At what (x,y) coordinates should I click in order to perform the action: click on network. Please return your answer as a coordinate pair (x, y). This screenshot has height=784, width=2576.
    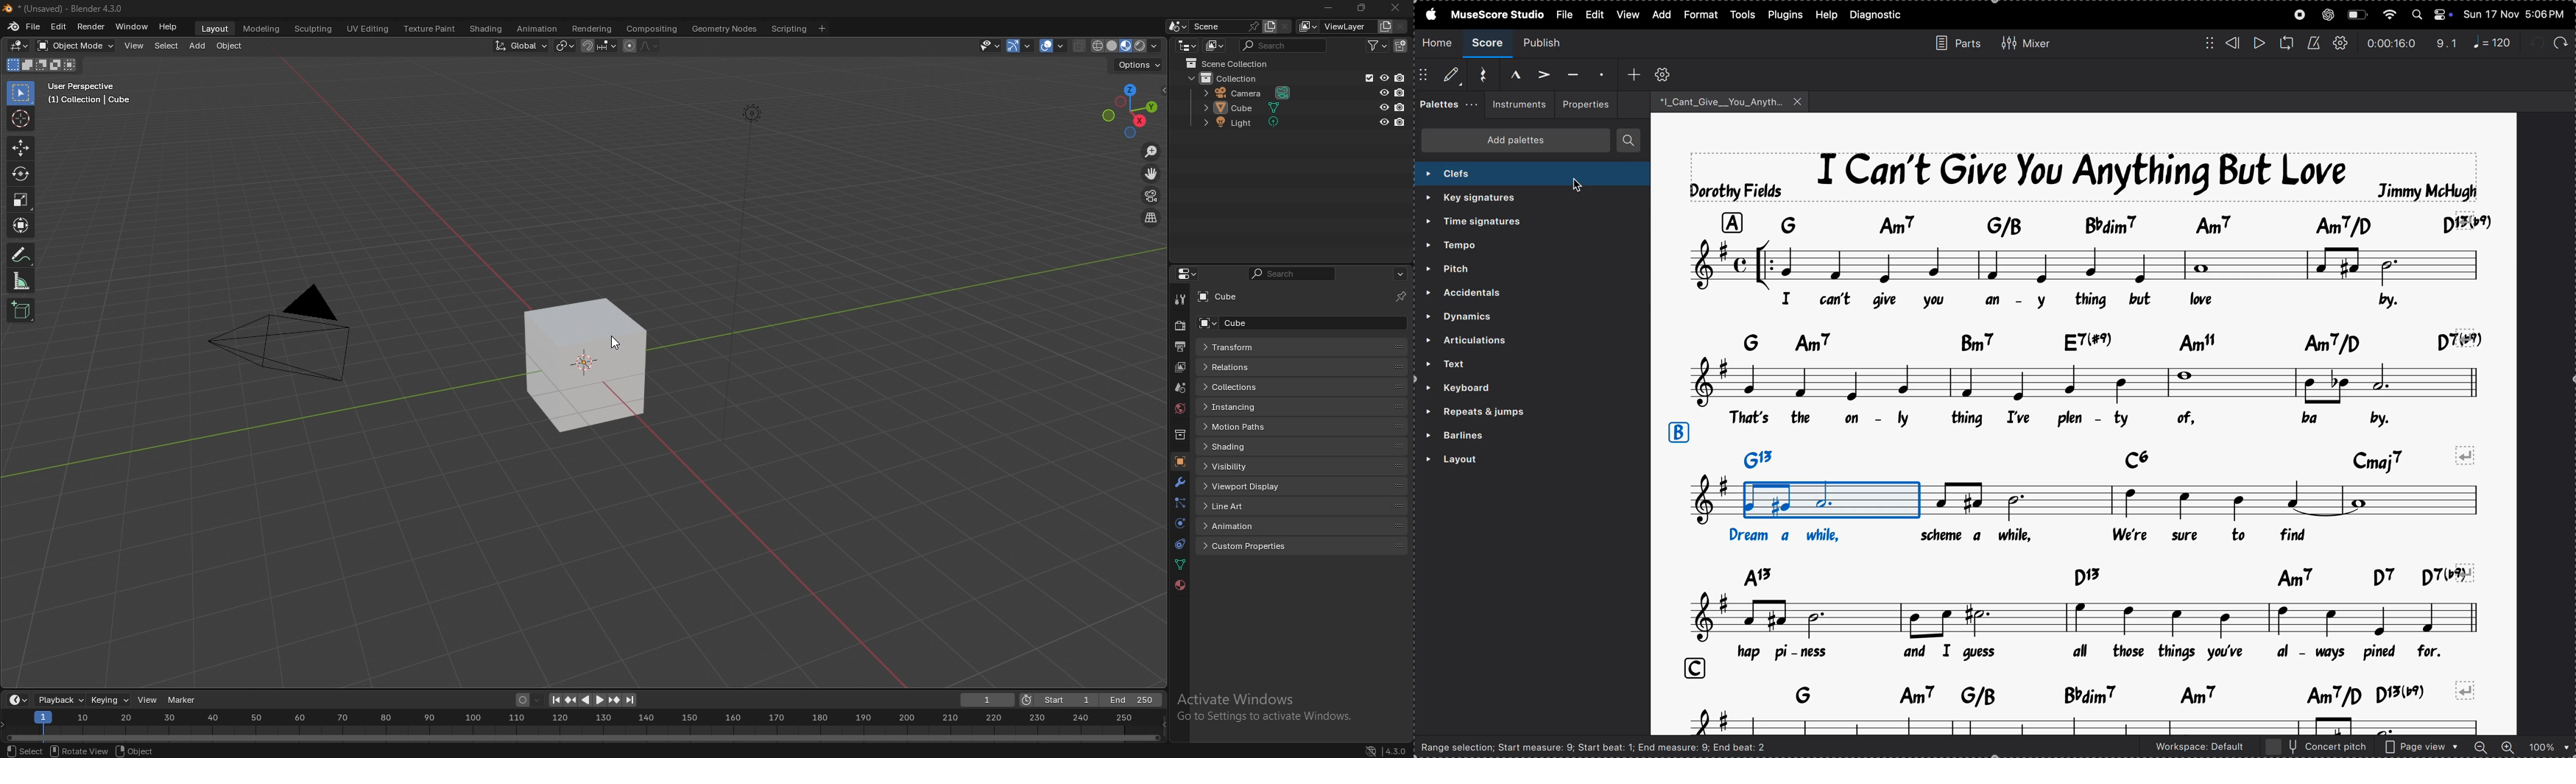
    Looking at the image, I should click on (1372, 751).